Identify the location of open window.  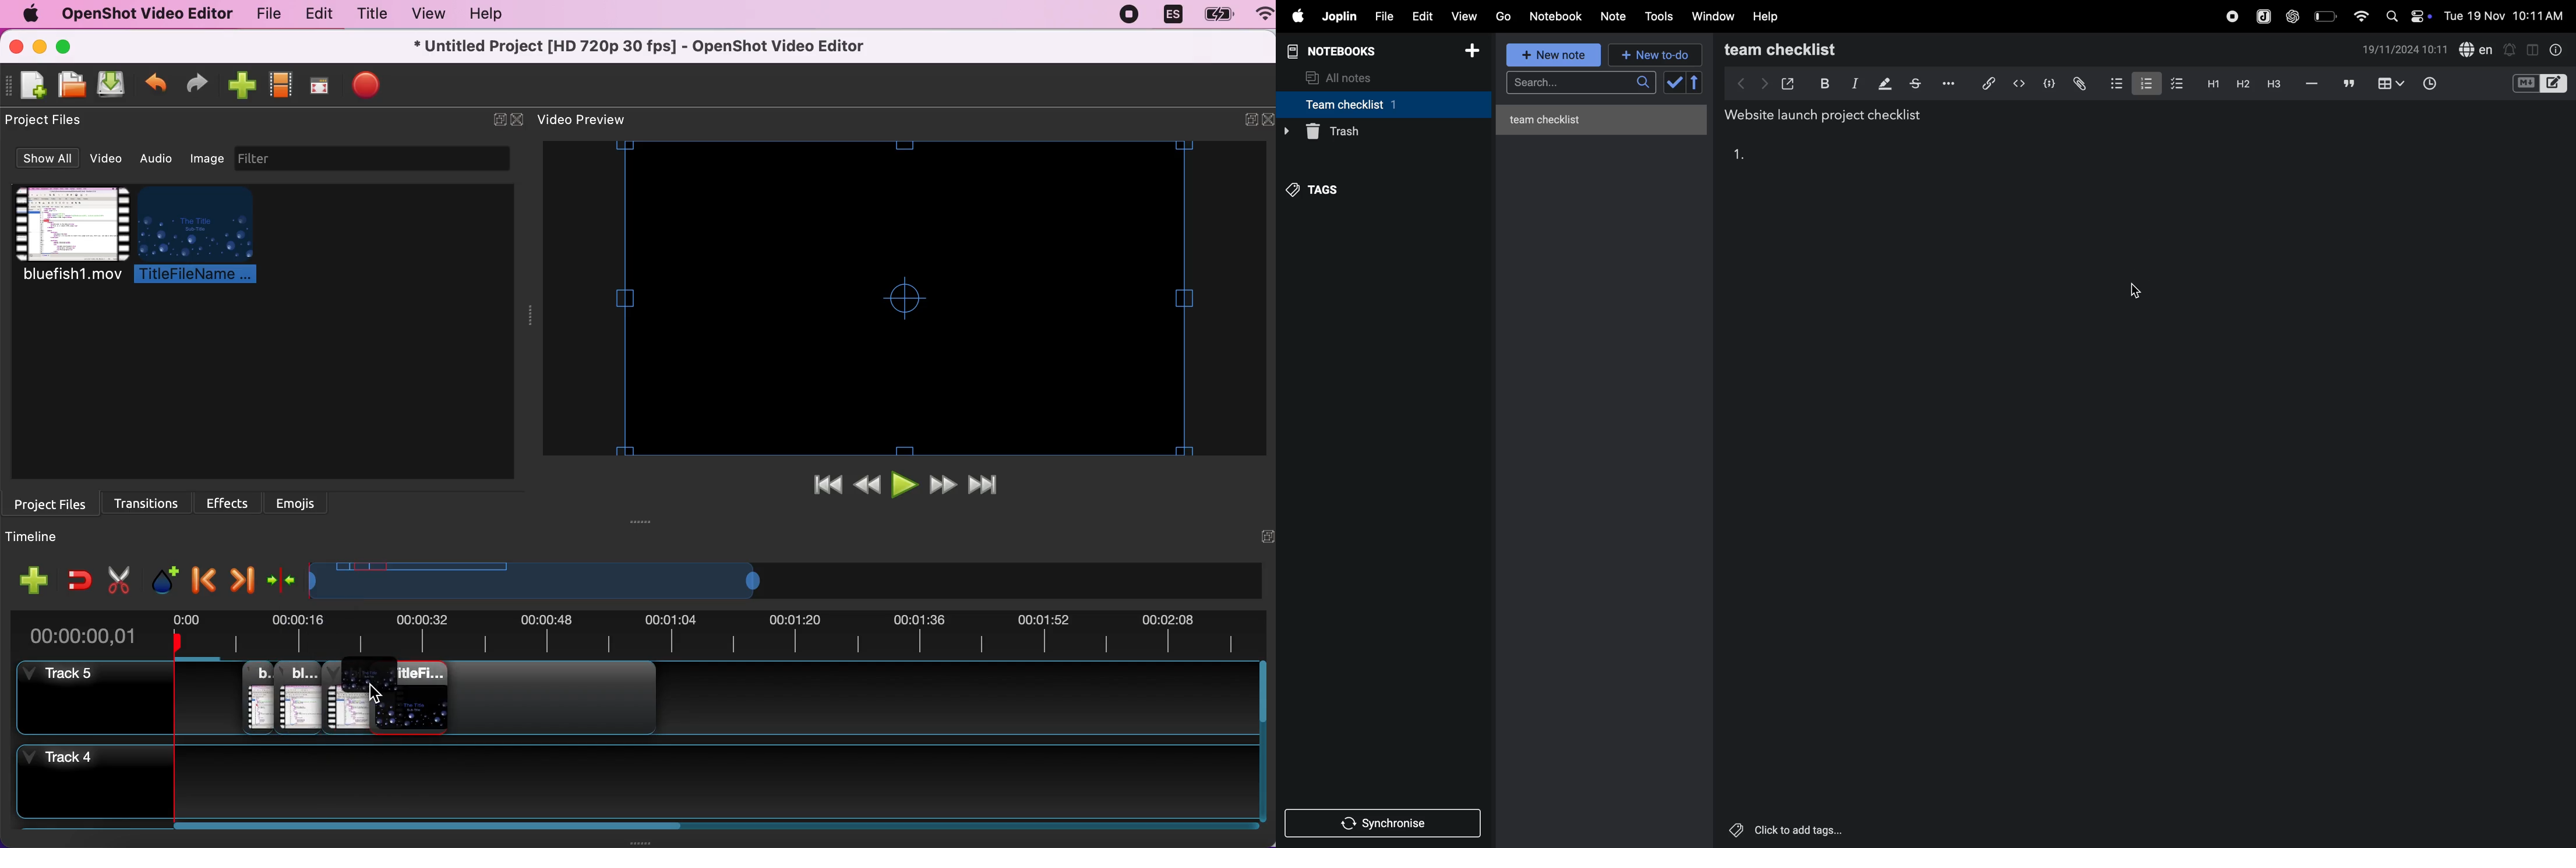
(1788, 81).